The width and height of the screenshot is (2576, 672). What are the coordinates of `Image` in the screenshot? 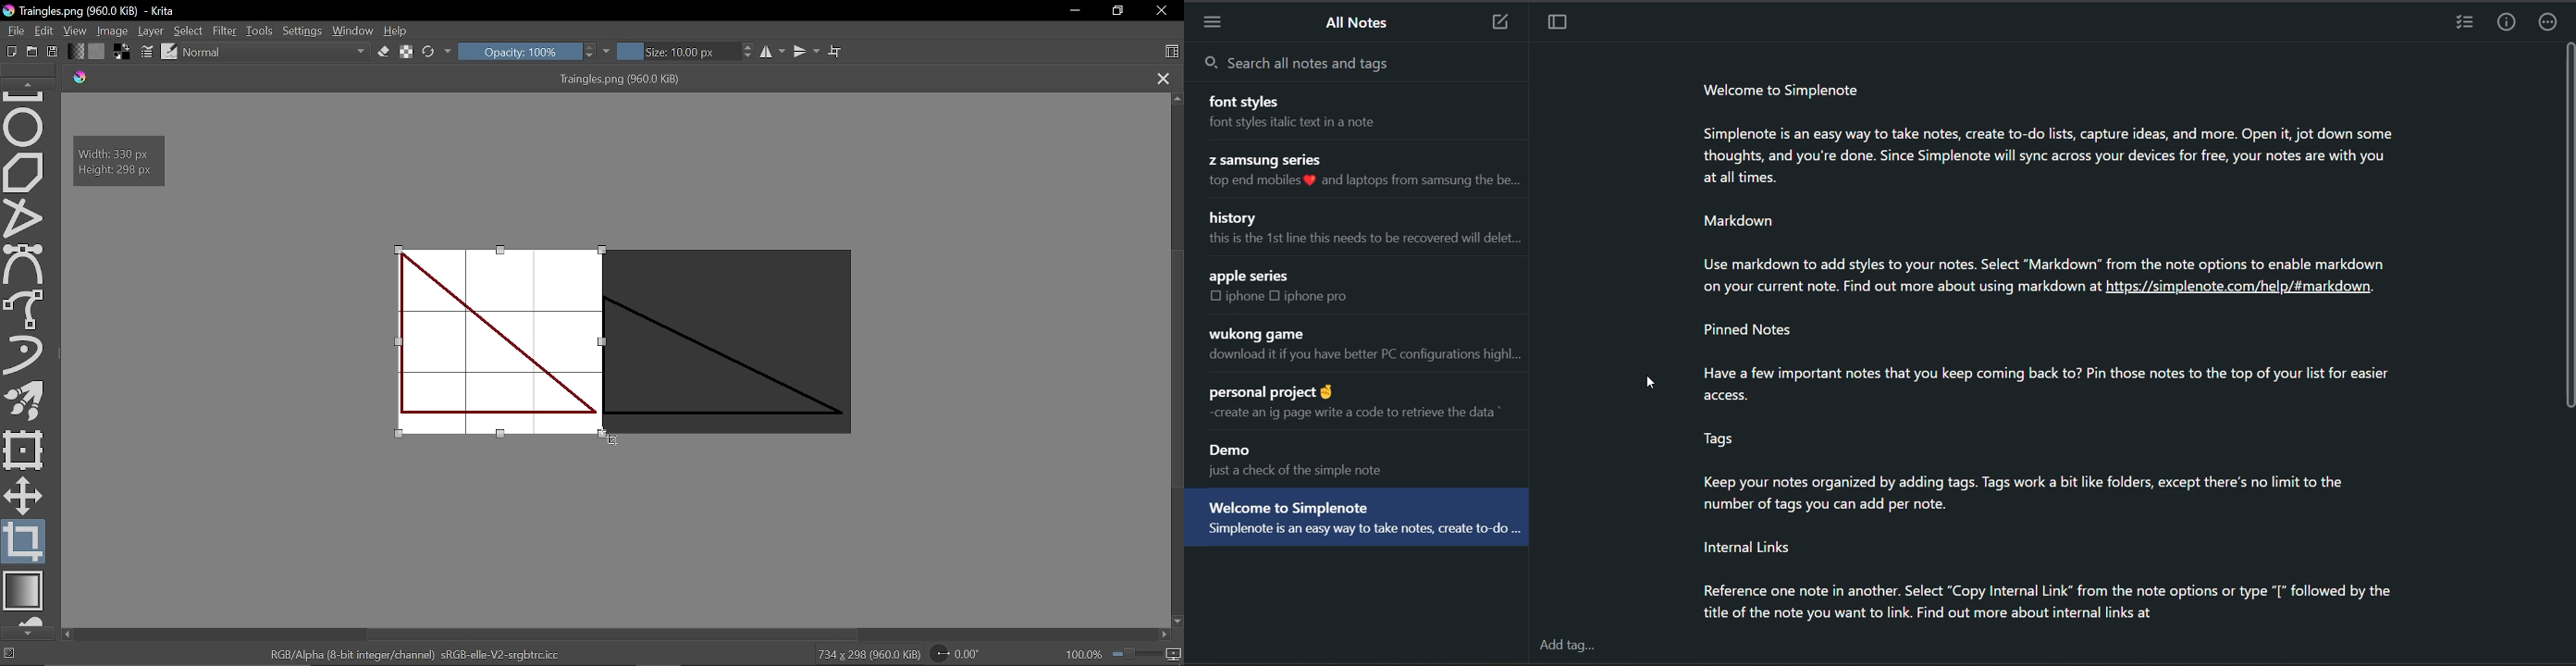 It's located at (114, 30).